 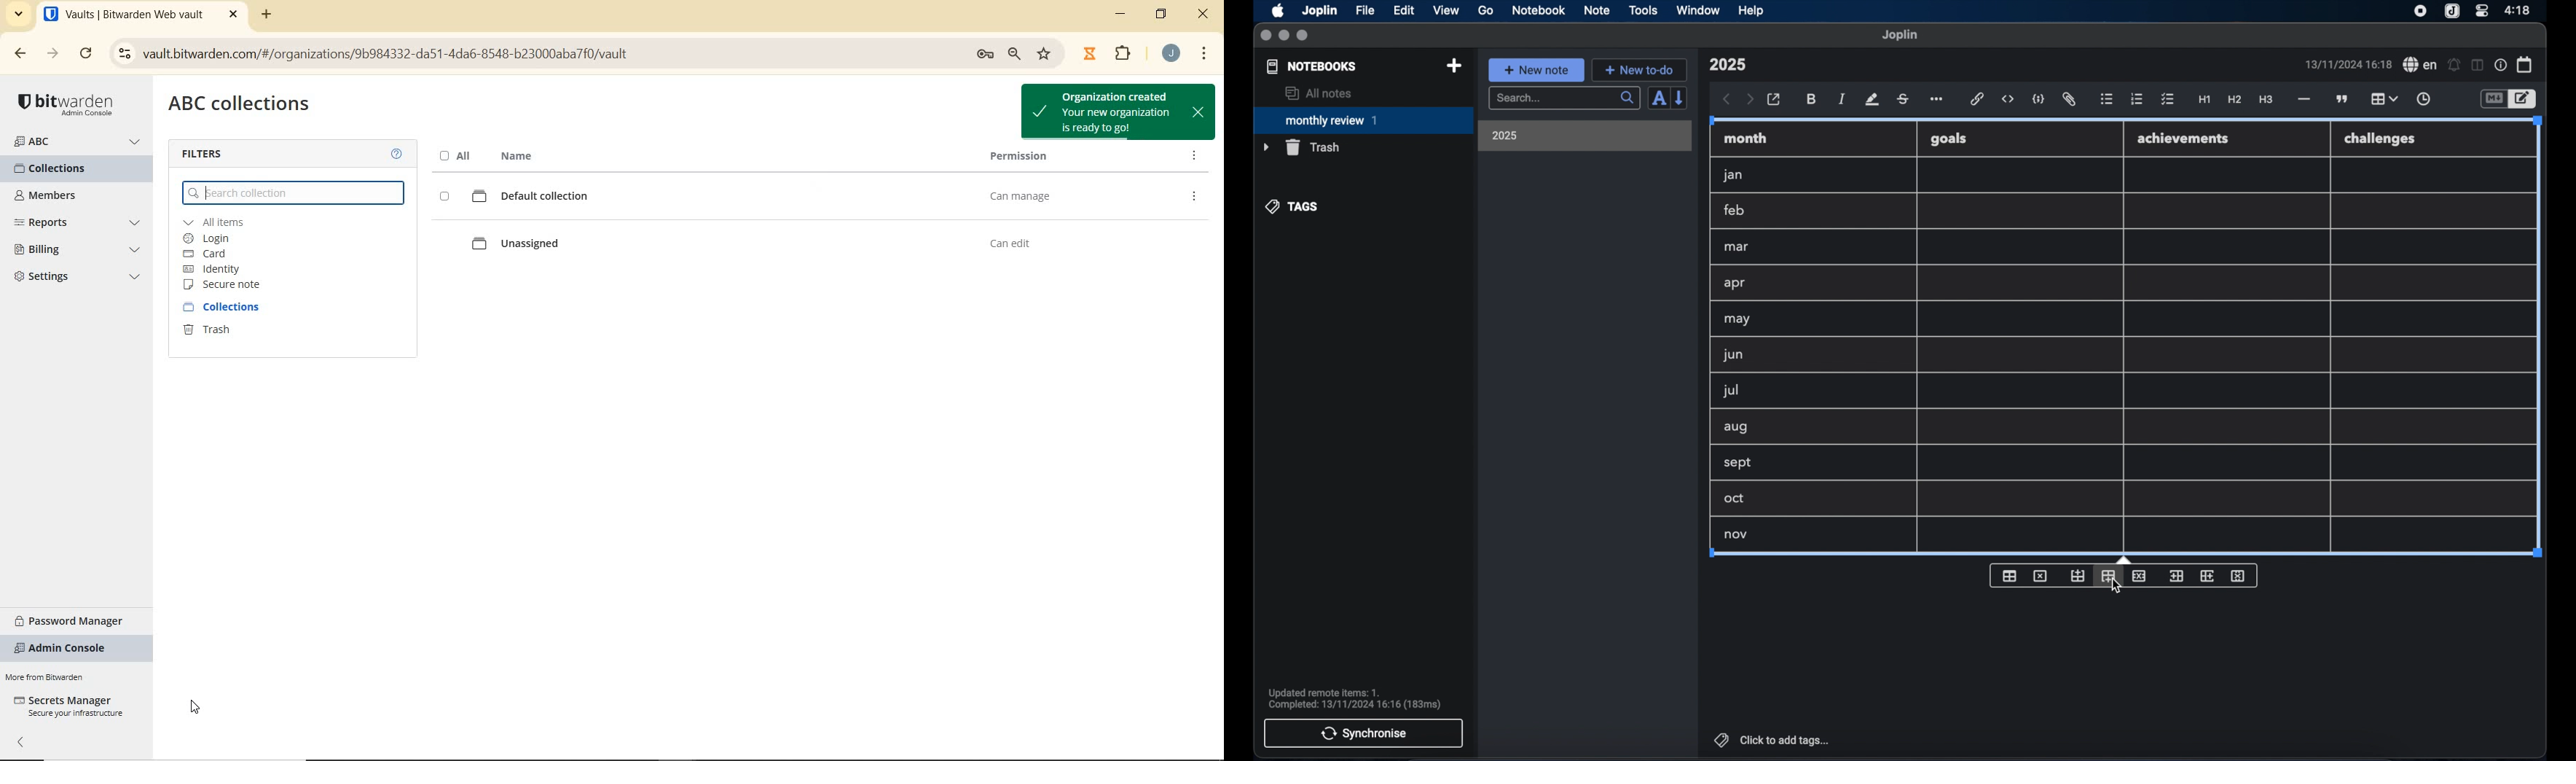 I want to click on reload, so click(x=87, y=55).